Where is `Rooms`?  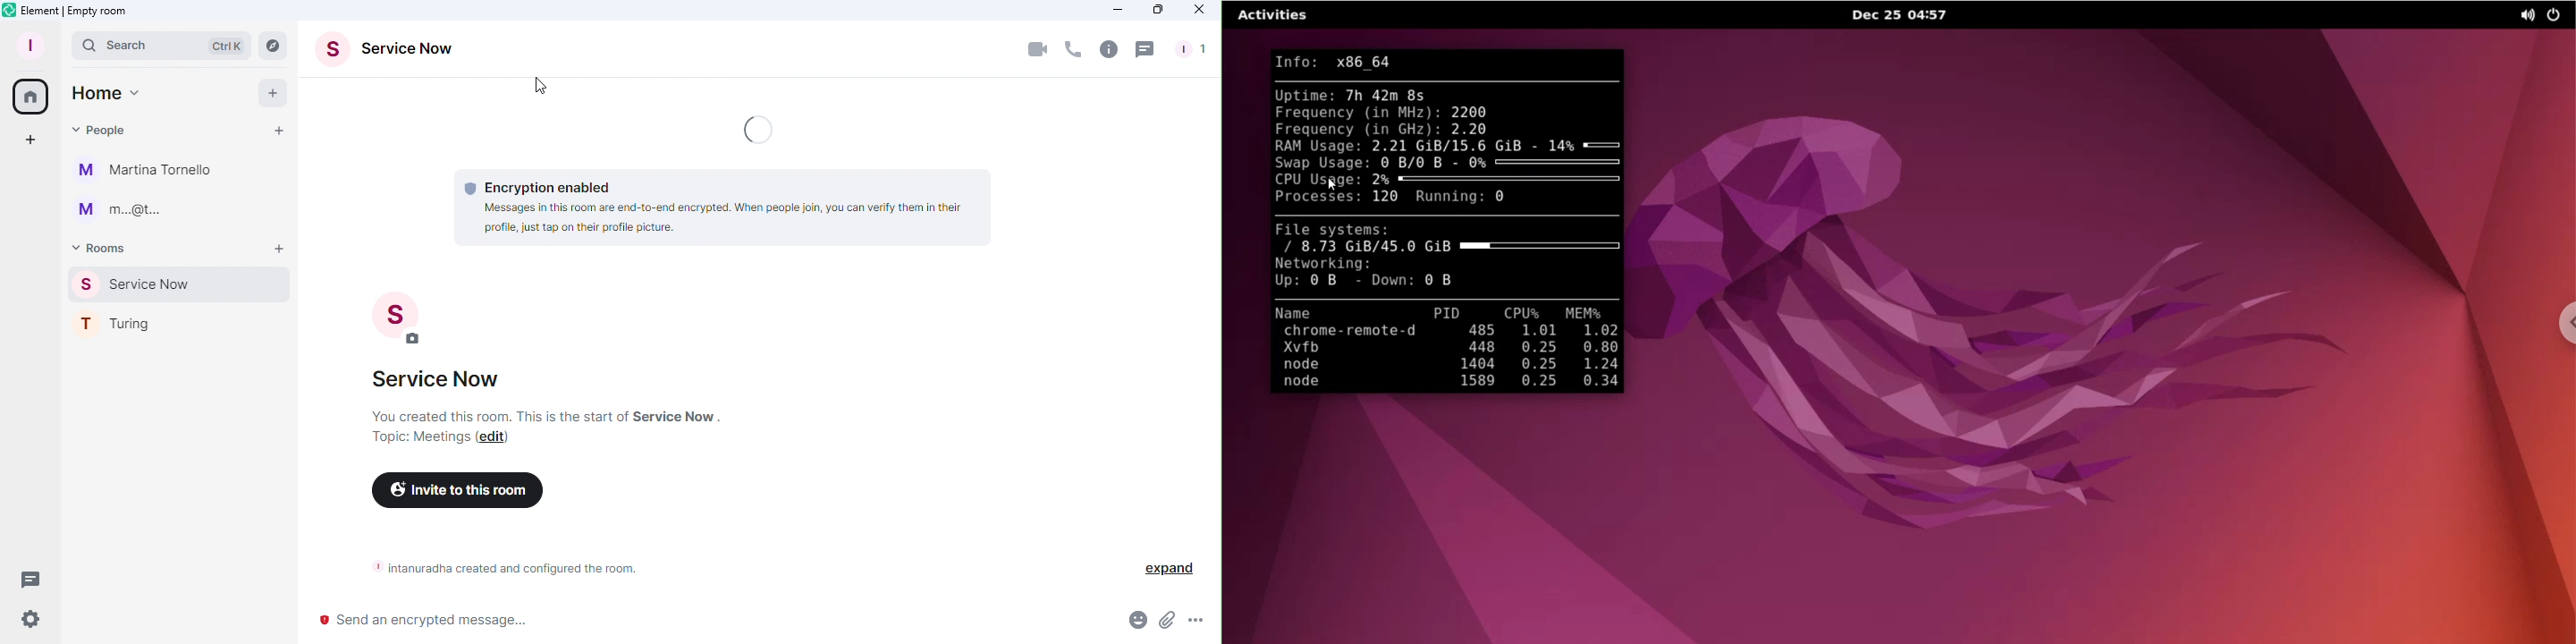
Rooms is located at coordinates (104, 247).